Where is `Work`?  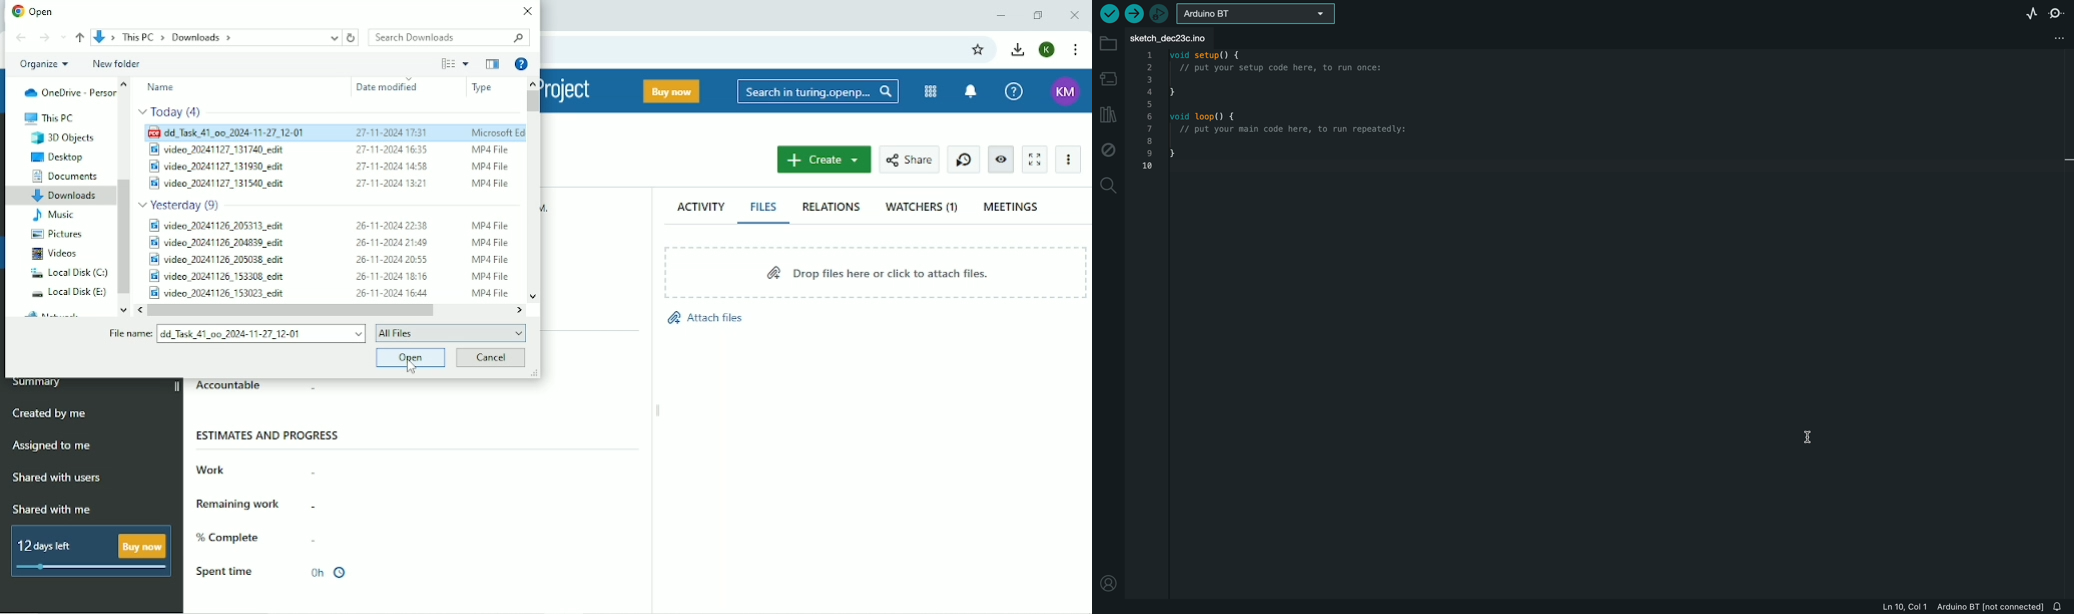
Work is located at coordinates (213, 469).